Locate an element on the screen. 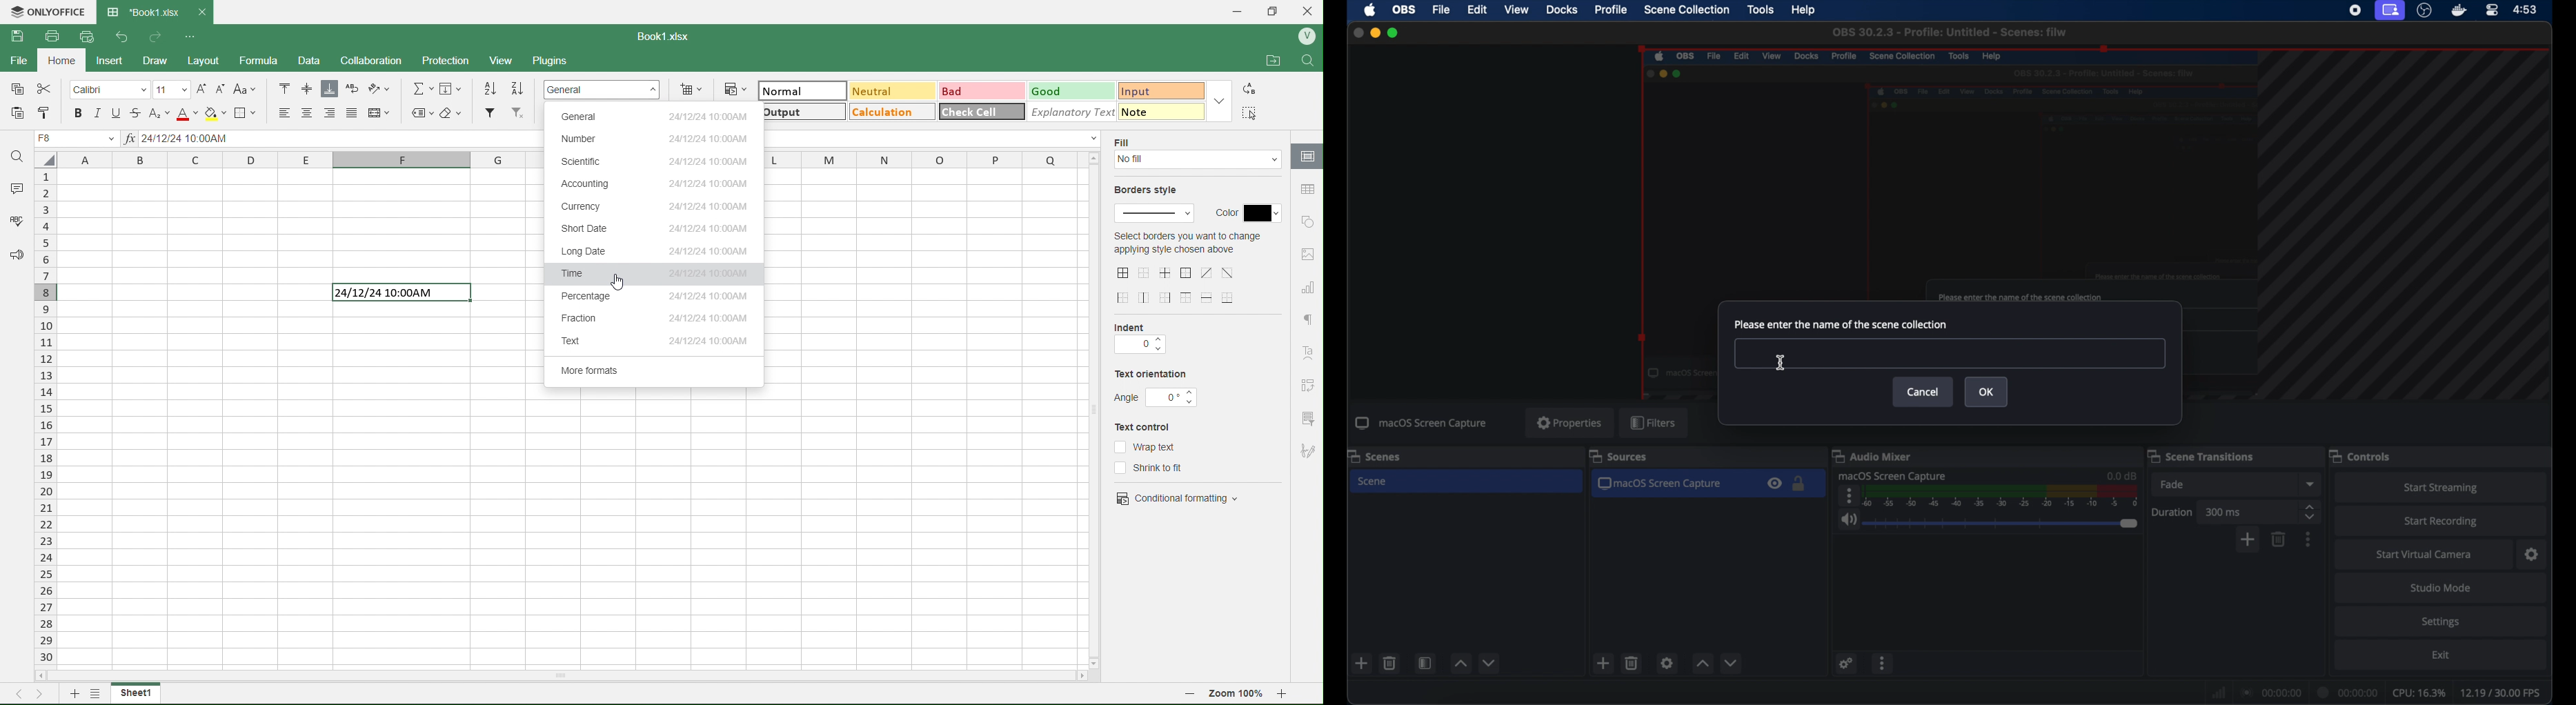  close is located at coordinates (1312, 10).